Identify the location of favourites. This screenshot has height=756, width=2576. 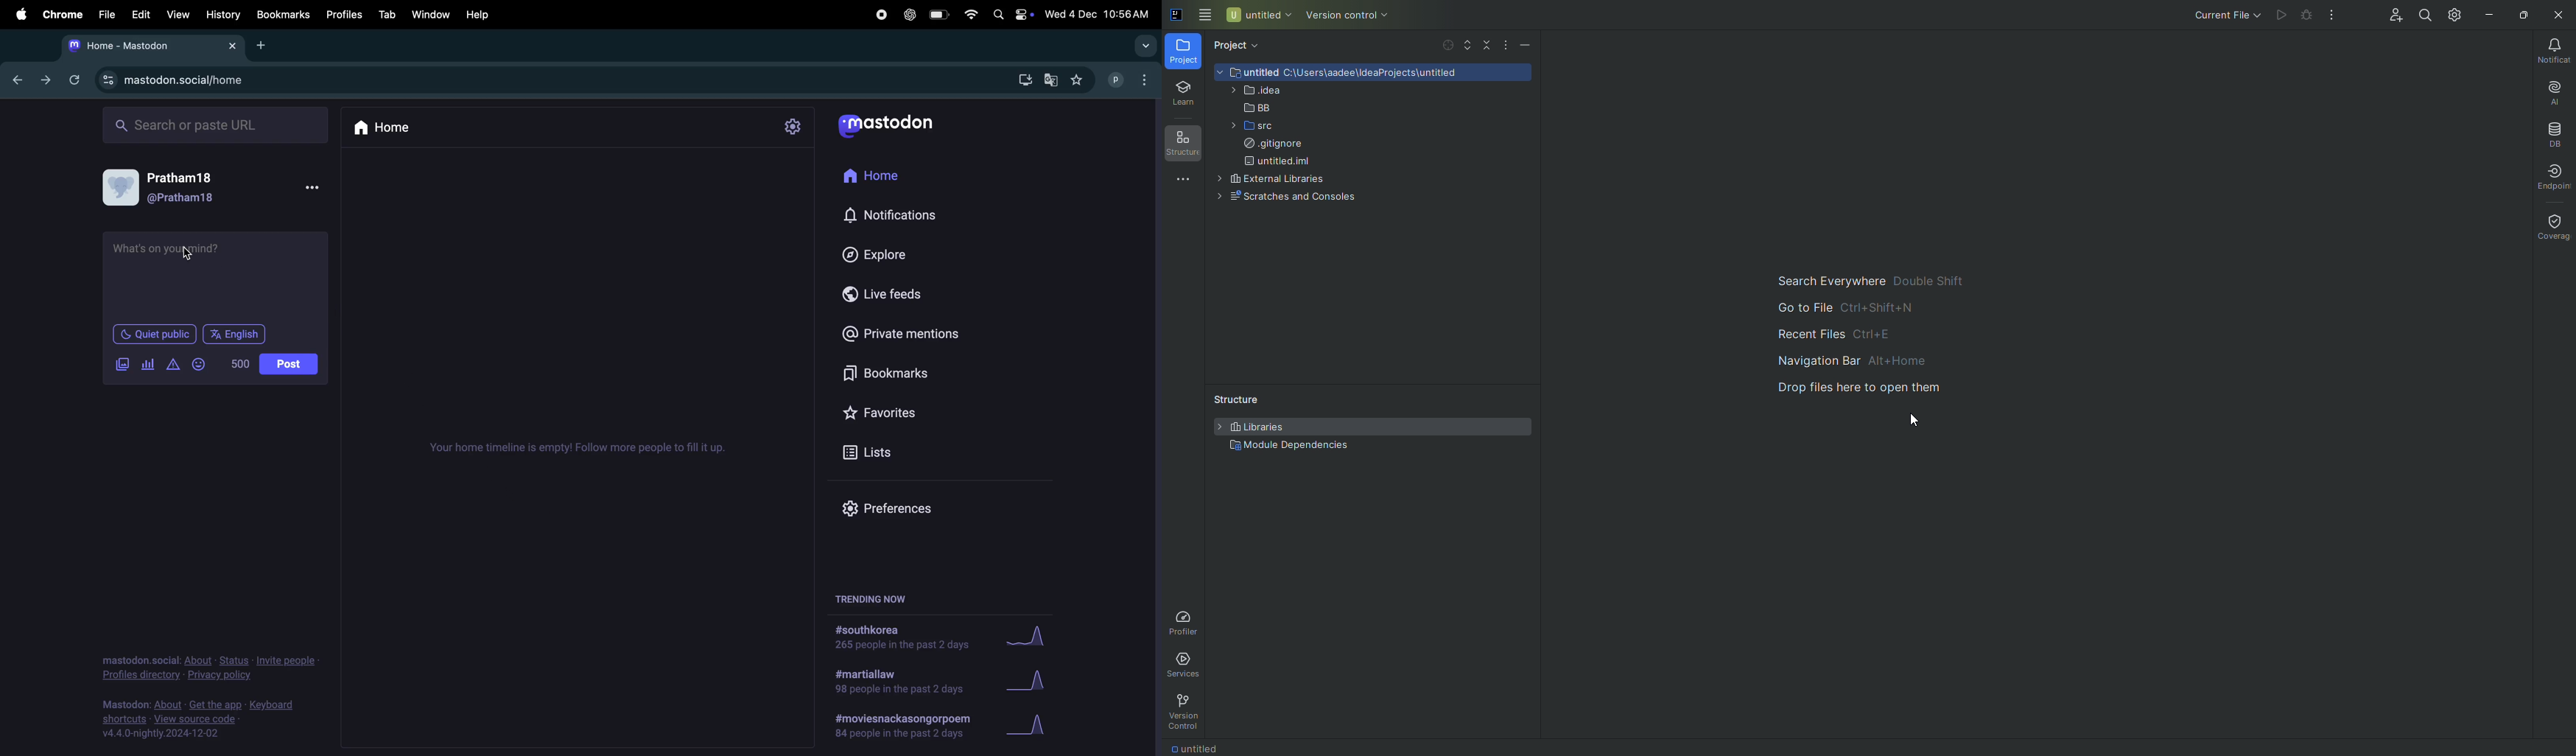
(1078, 79).